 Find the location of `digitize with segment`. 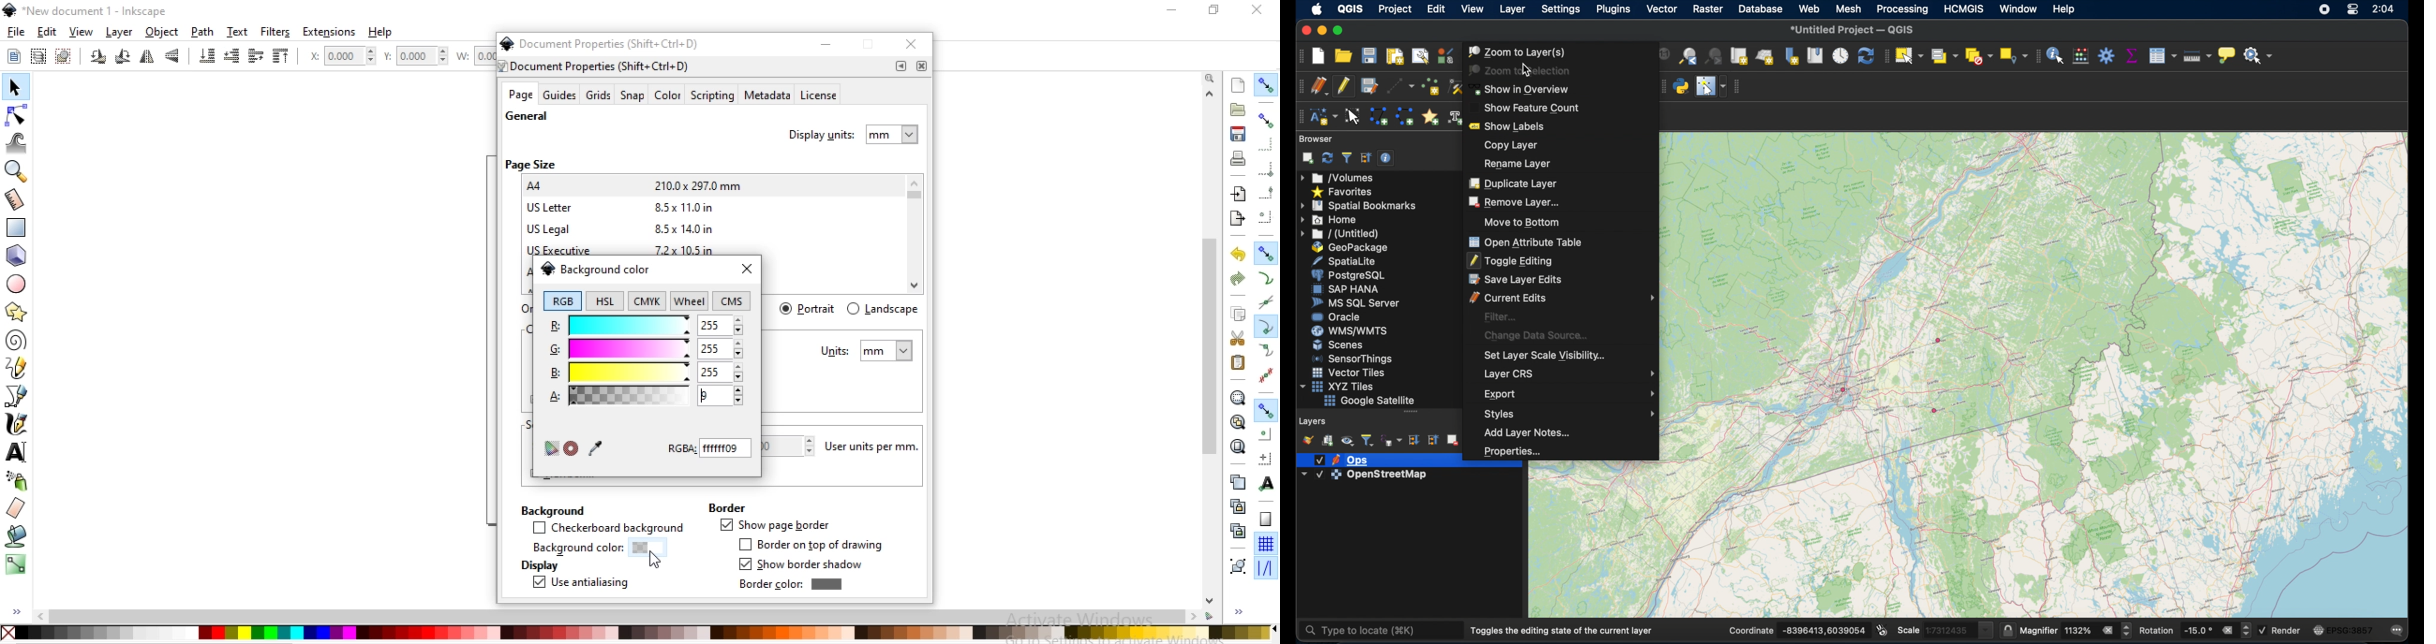

digitize with segment is located at coordinates (1397, 86).